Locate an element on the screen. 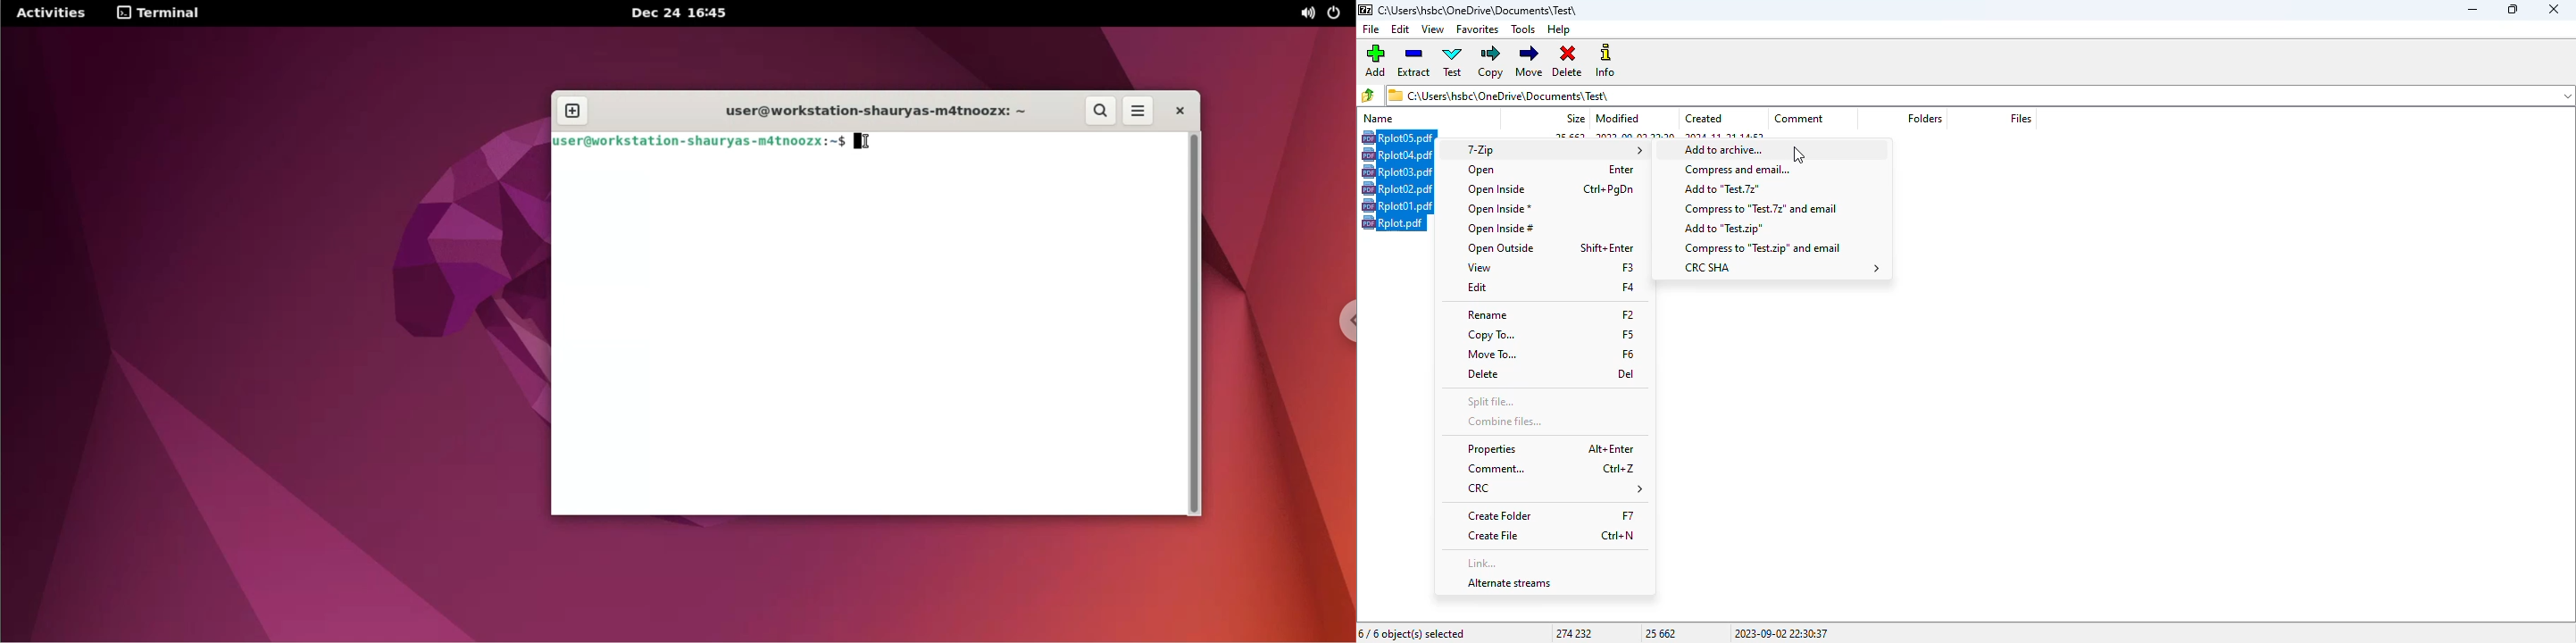 This screenshot has width=2576, height=644. current folder is located at coordinates (1980, 95).